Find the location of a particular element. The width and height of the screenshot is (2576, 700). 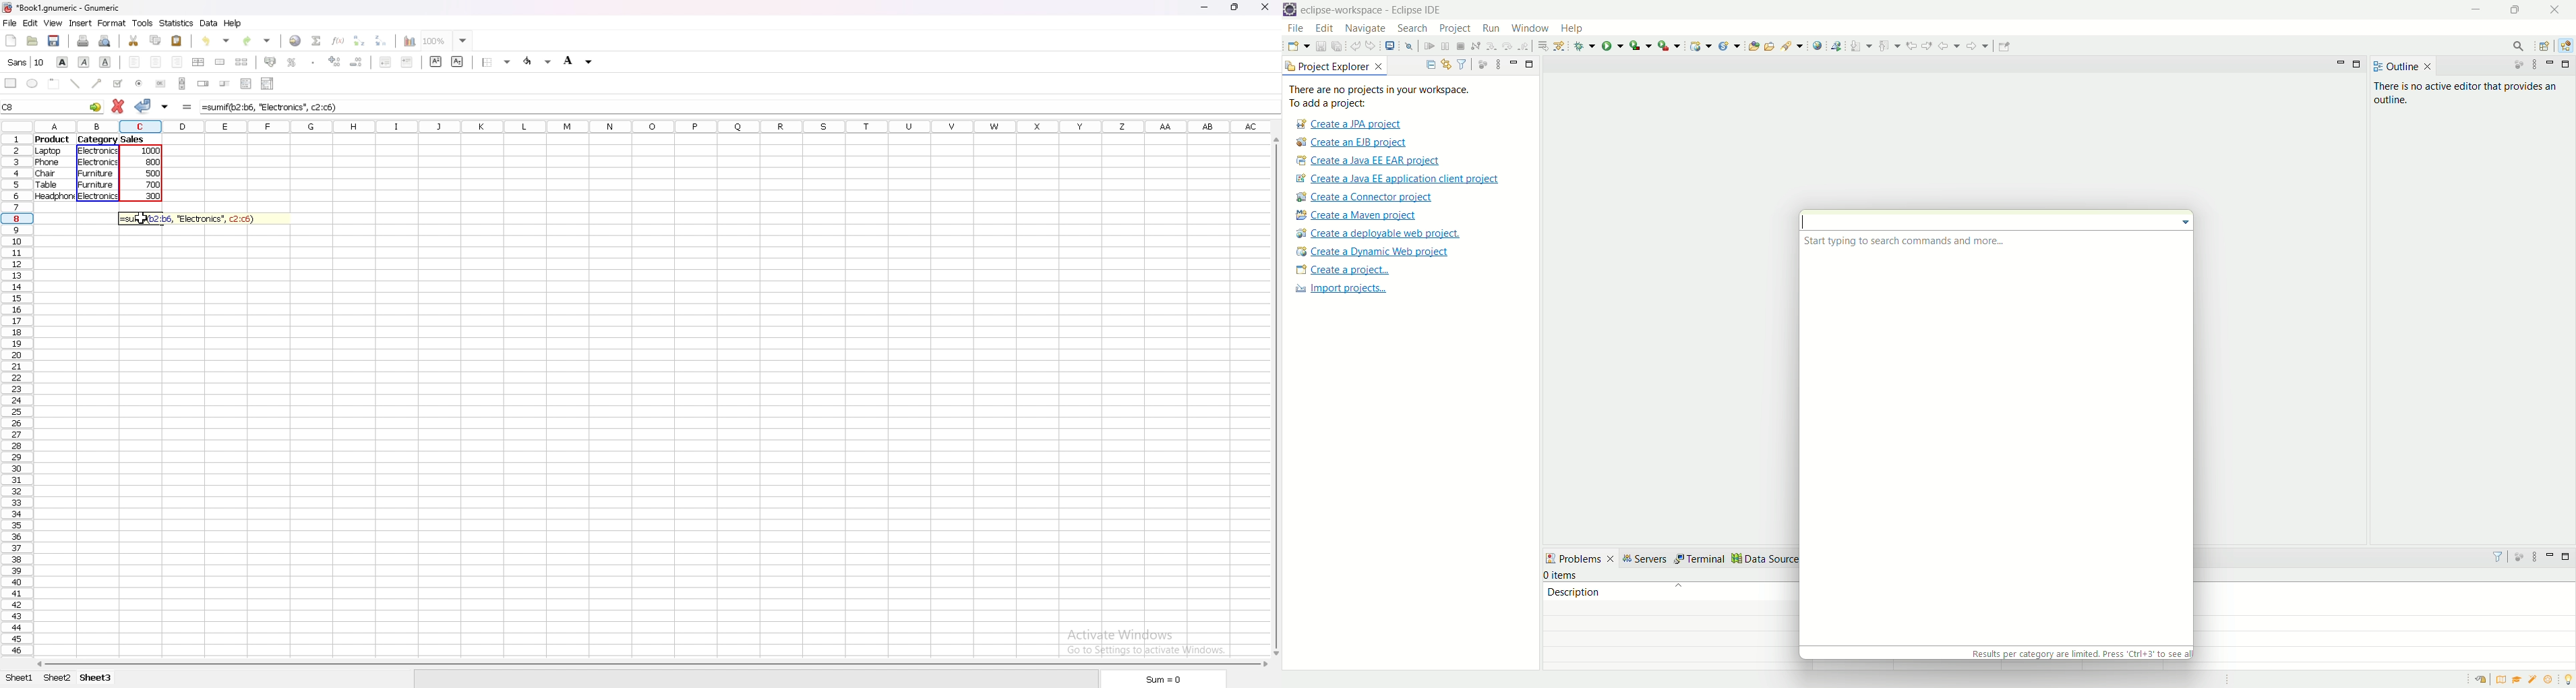

subscript is located at coordinates (457, 62).